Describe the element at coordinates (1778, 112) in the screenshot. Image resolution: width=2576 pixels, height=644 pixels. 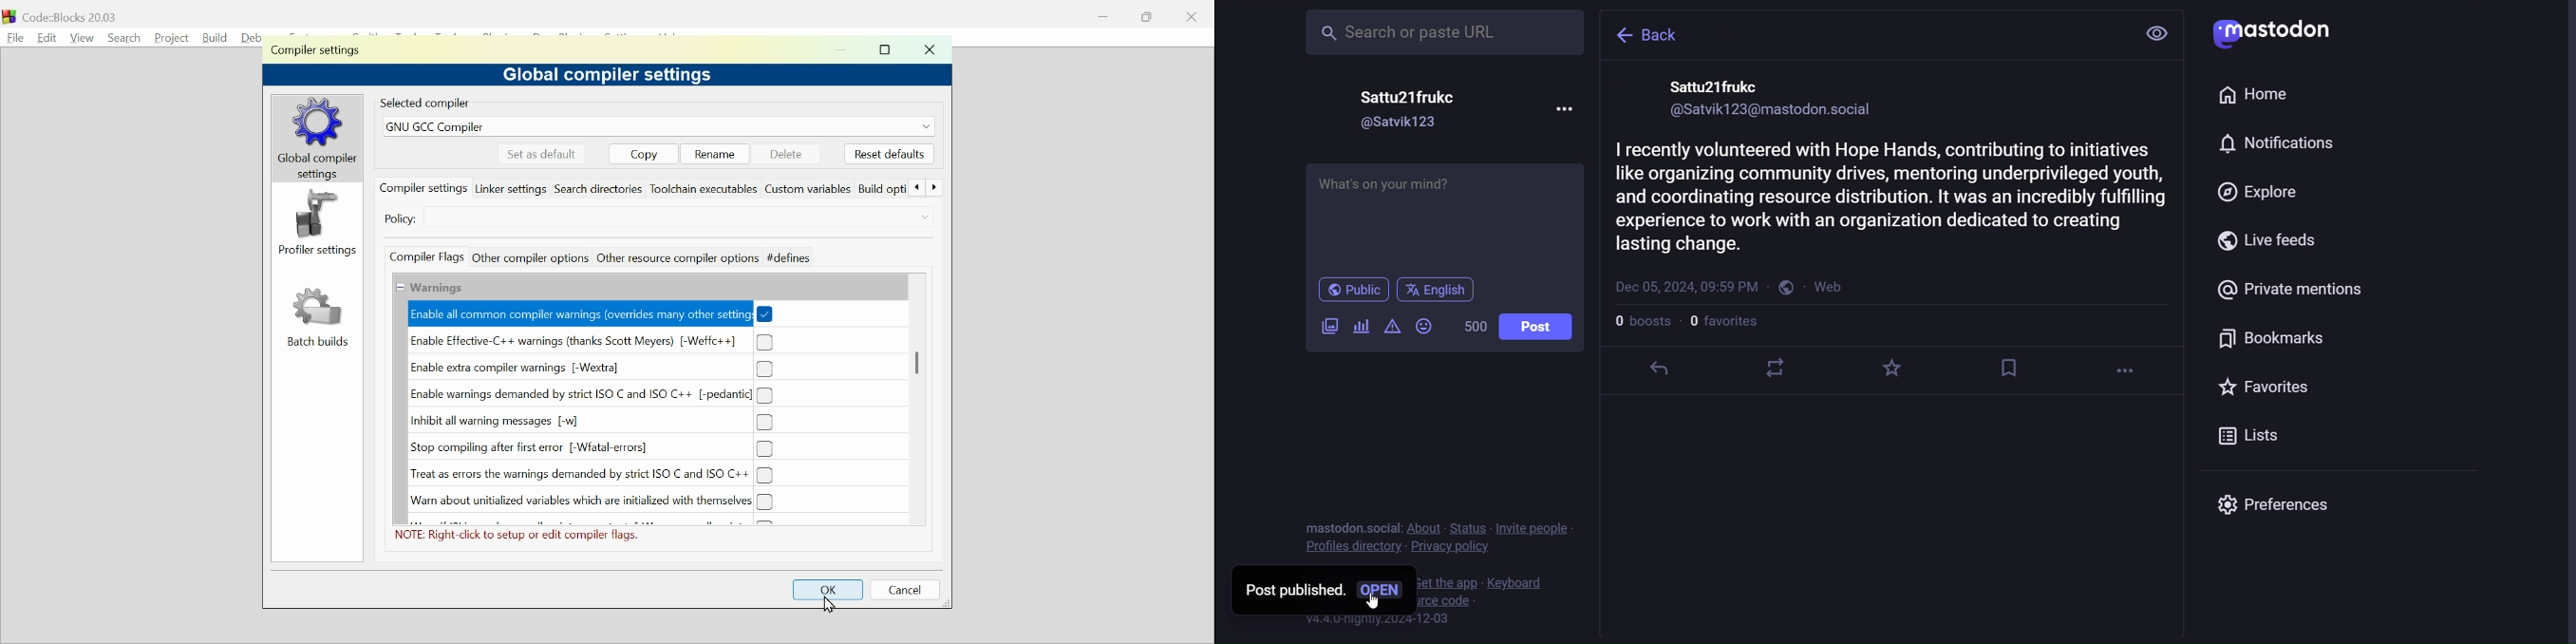
I see `id` at that location.